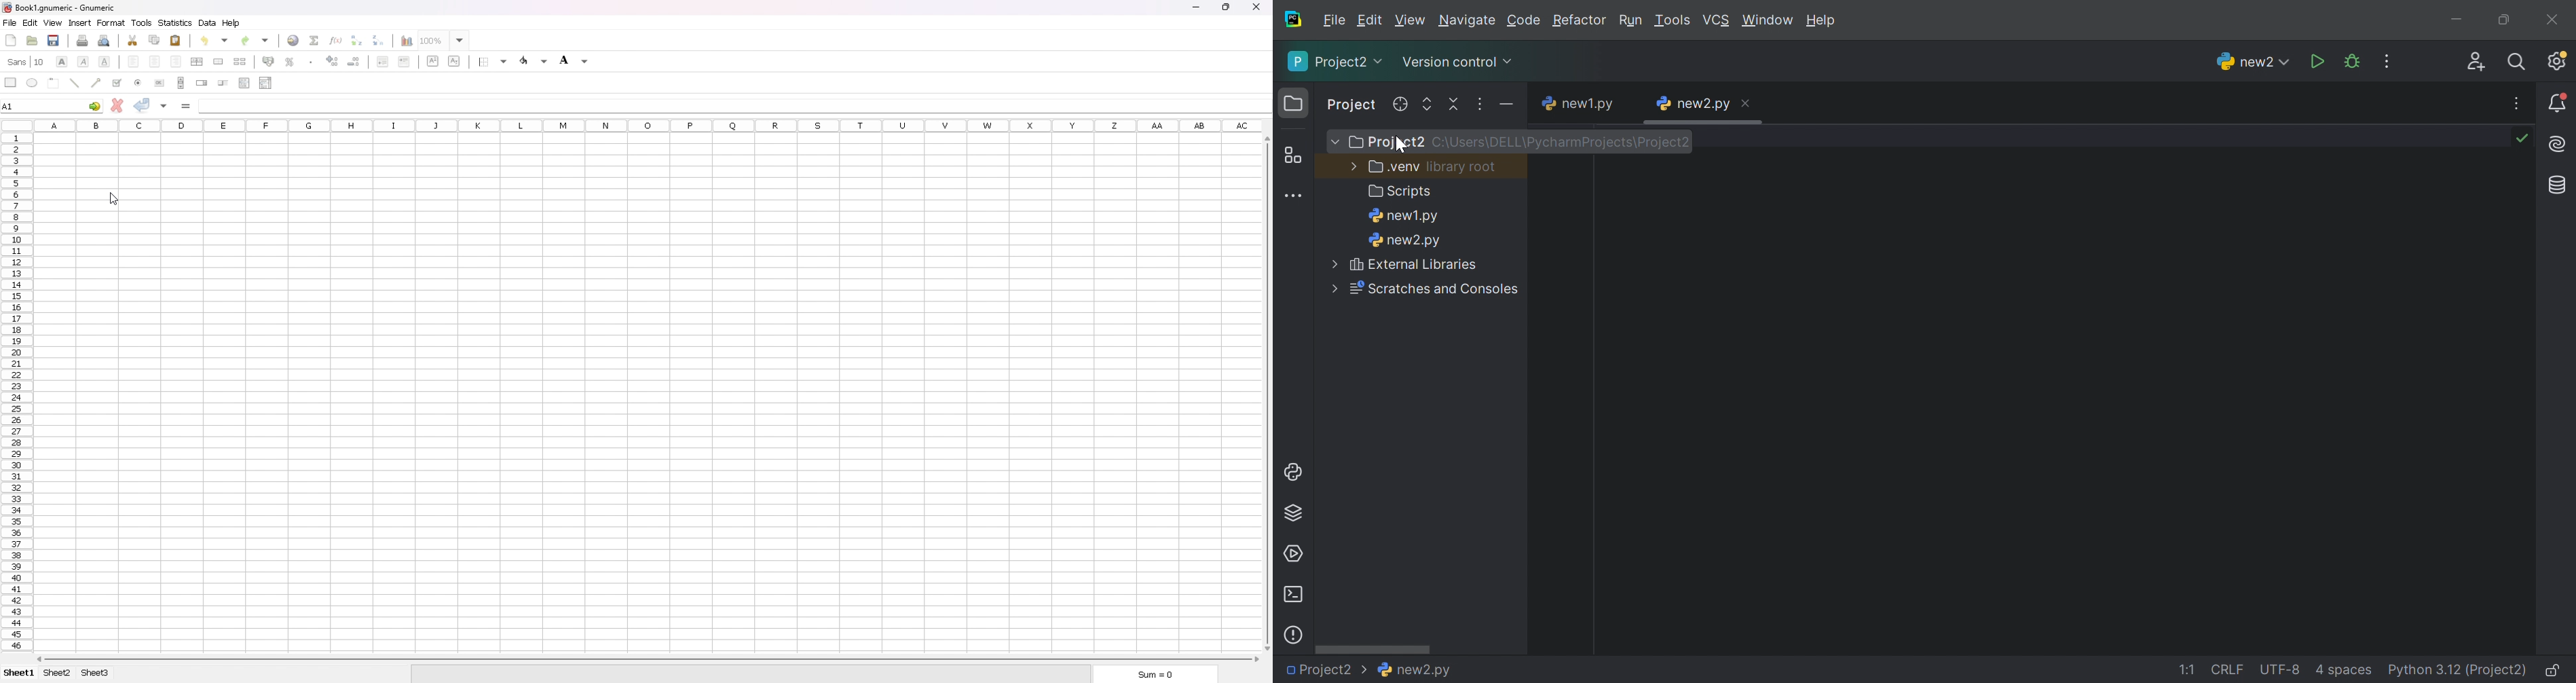 This screenshot has width=2576, height=700. What do you see at coordinates (138, 83) in the screenshot?
I see `radio button` at bounding box center [138, 83].